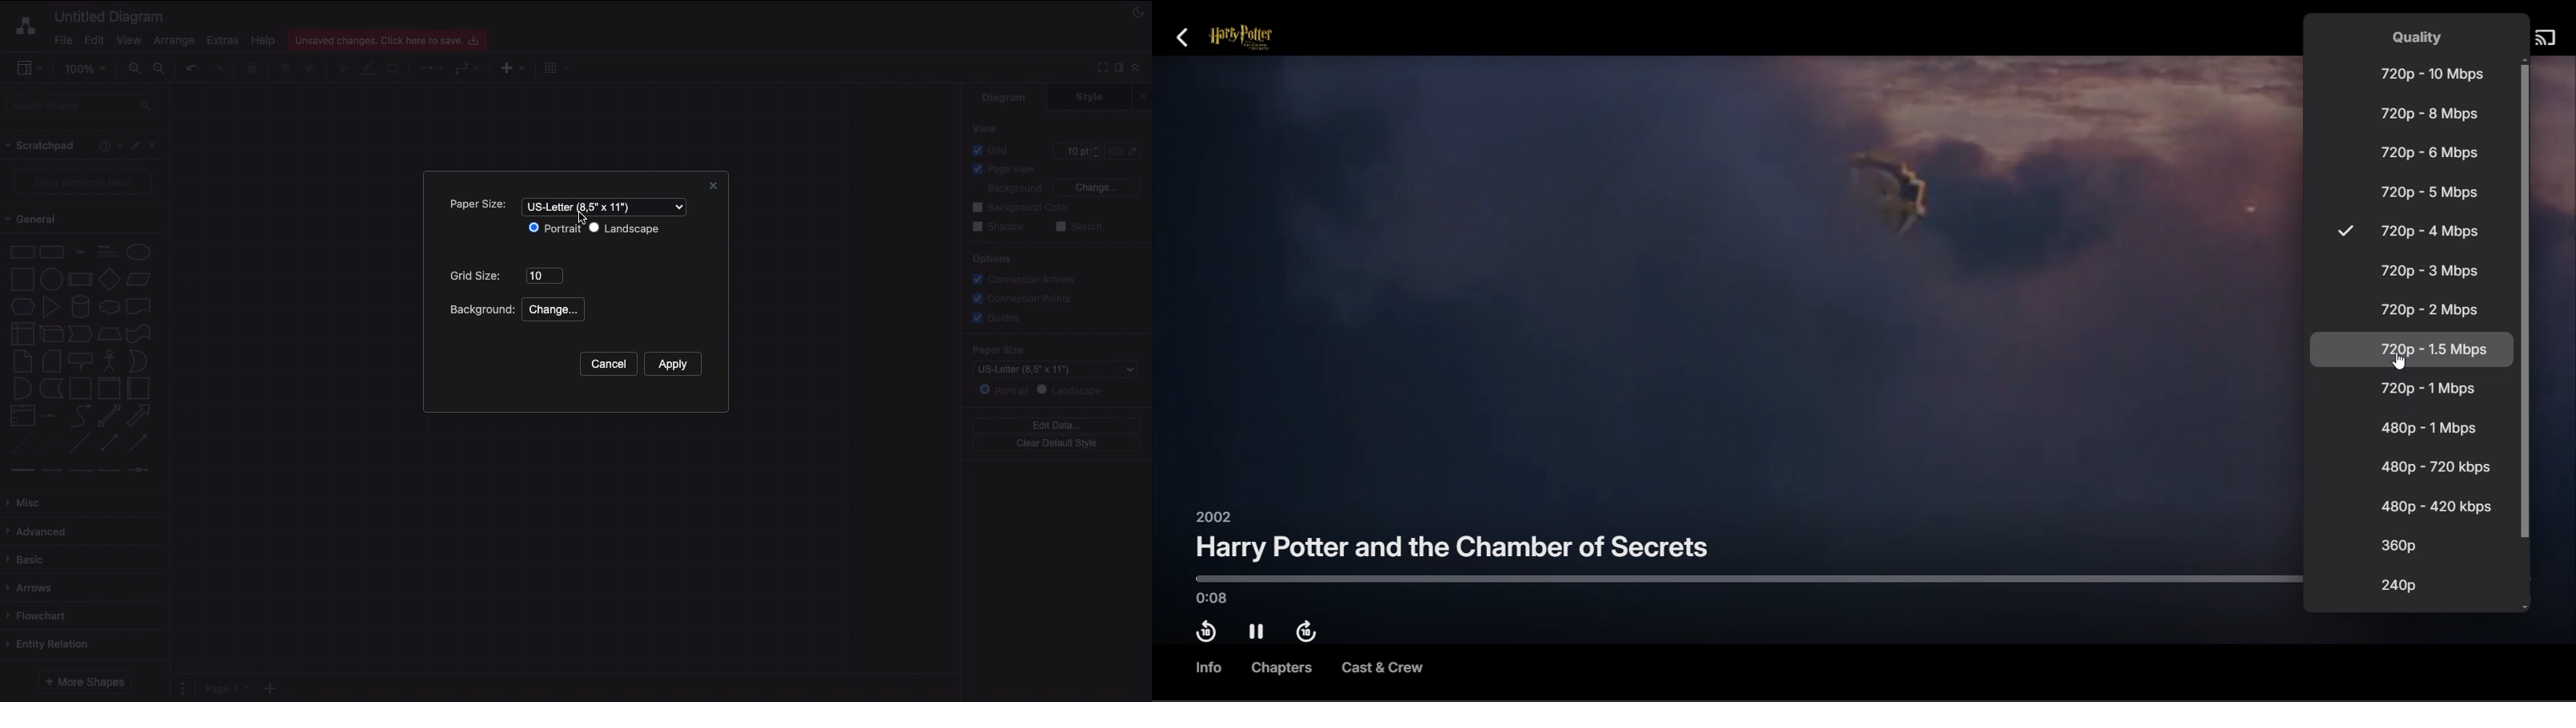  Describe the element at coordinates (83, 682) in the screenshot. I see `More shapes` at that location.